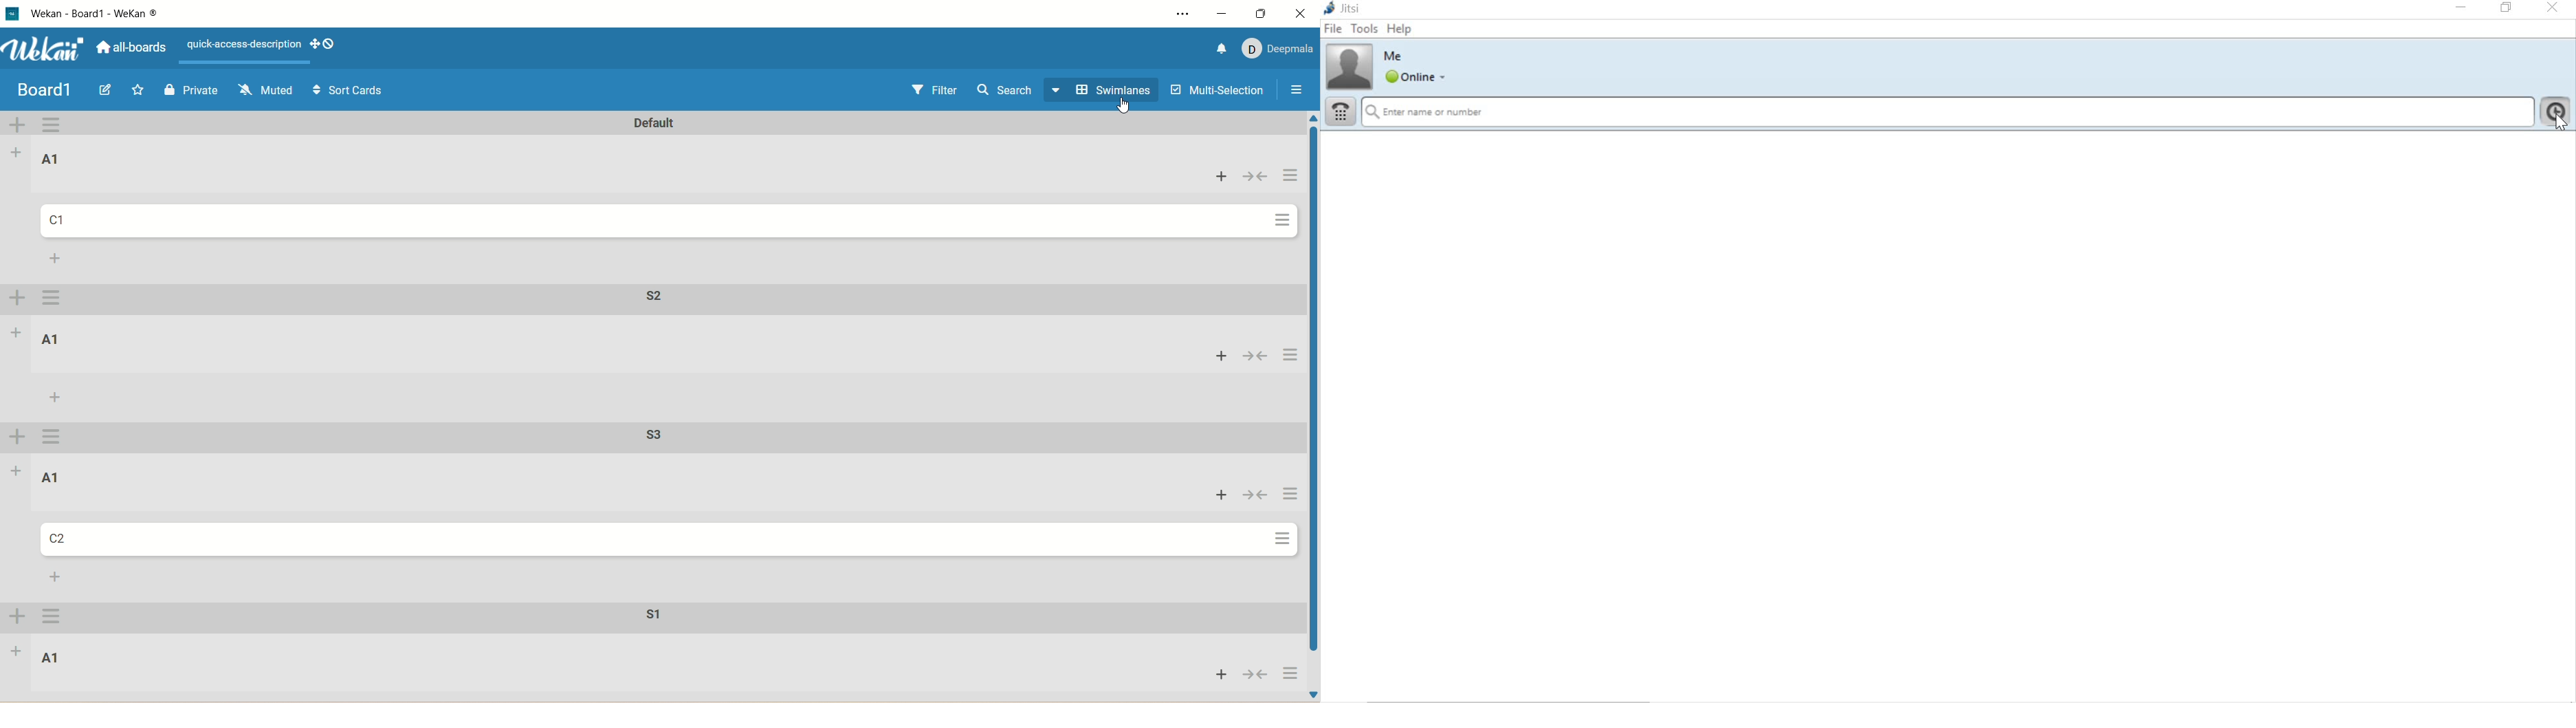 This screenshot has height=728, width=2576. Describe the element at coordinates (263, 89) in the screenshot. I see `muted` at that location.